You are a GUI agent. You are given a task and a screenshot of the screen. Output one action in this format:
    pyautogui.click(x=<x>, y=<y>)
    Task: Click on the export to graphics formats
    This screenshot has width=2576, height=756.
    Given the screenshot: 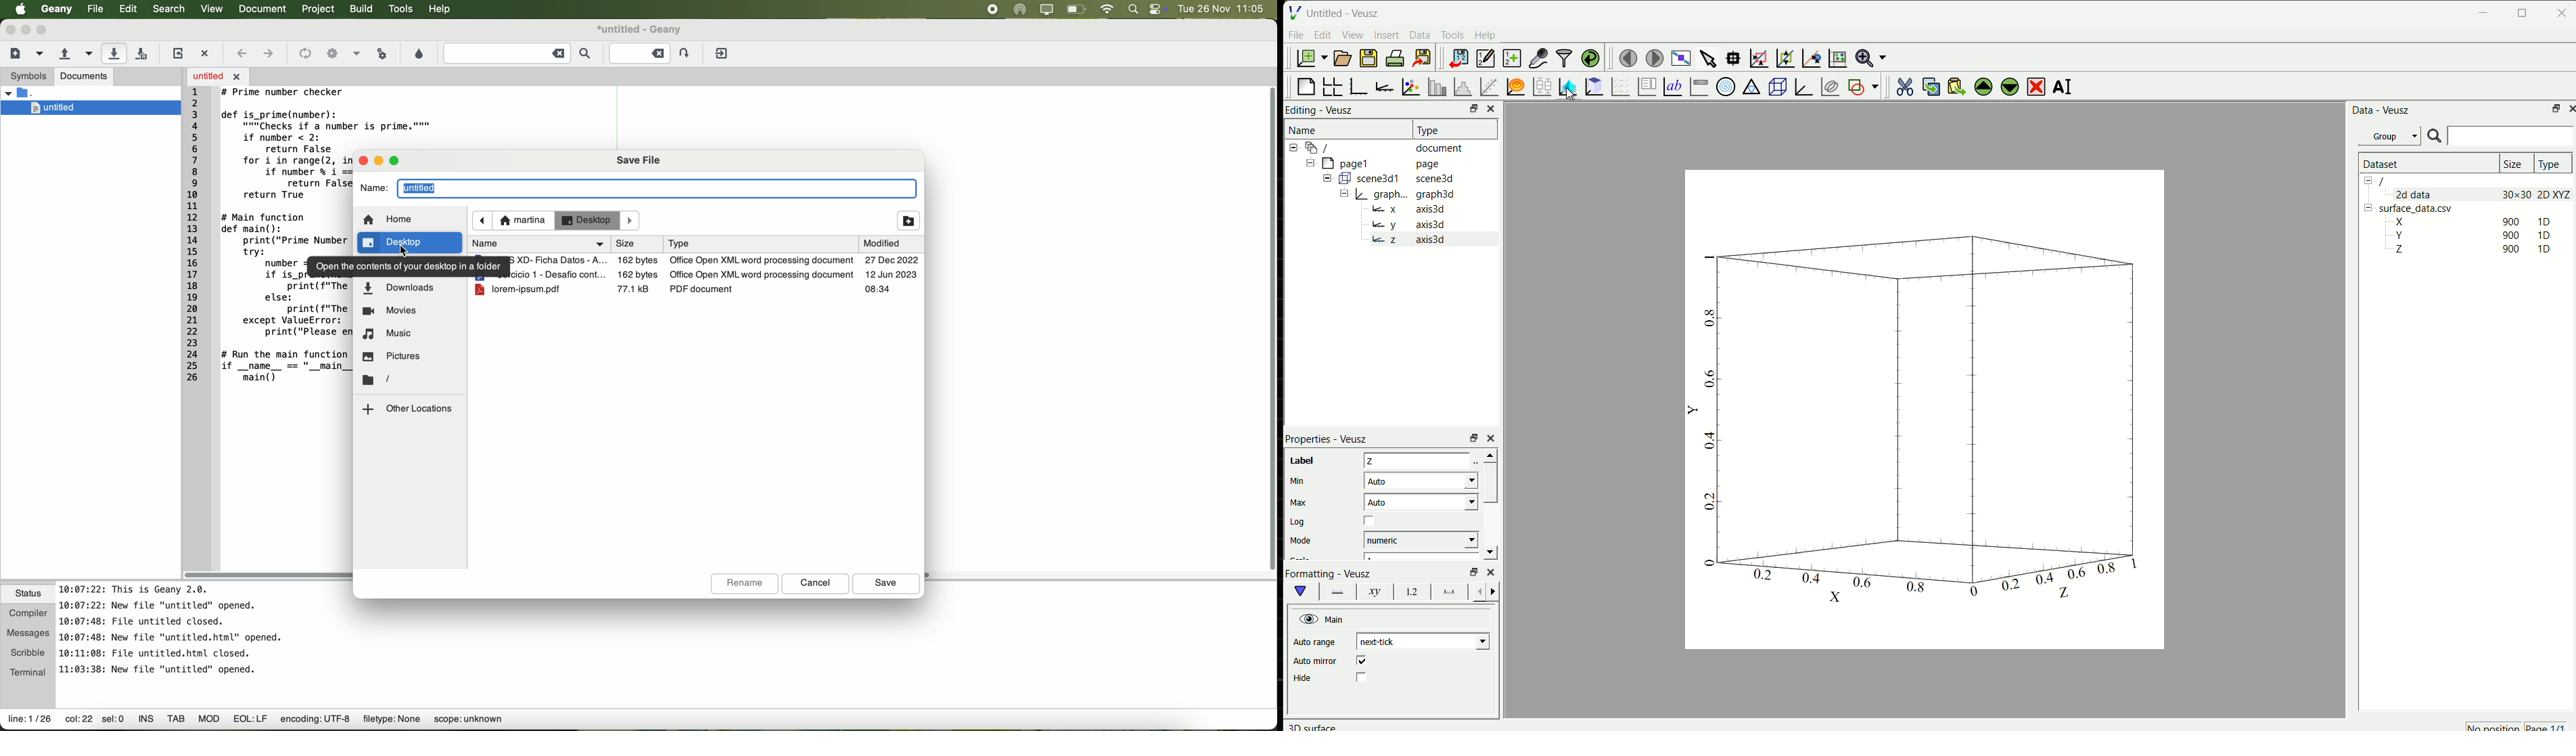 What is the action you would take?
    pyautogui.click(x=1423, y=58)
    